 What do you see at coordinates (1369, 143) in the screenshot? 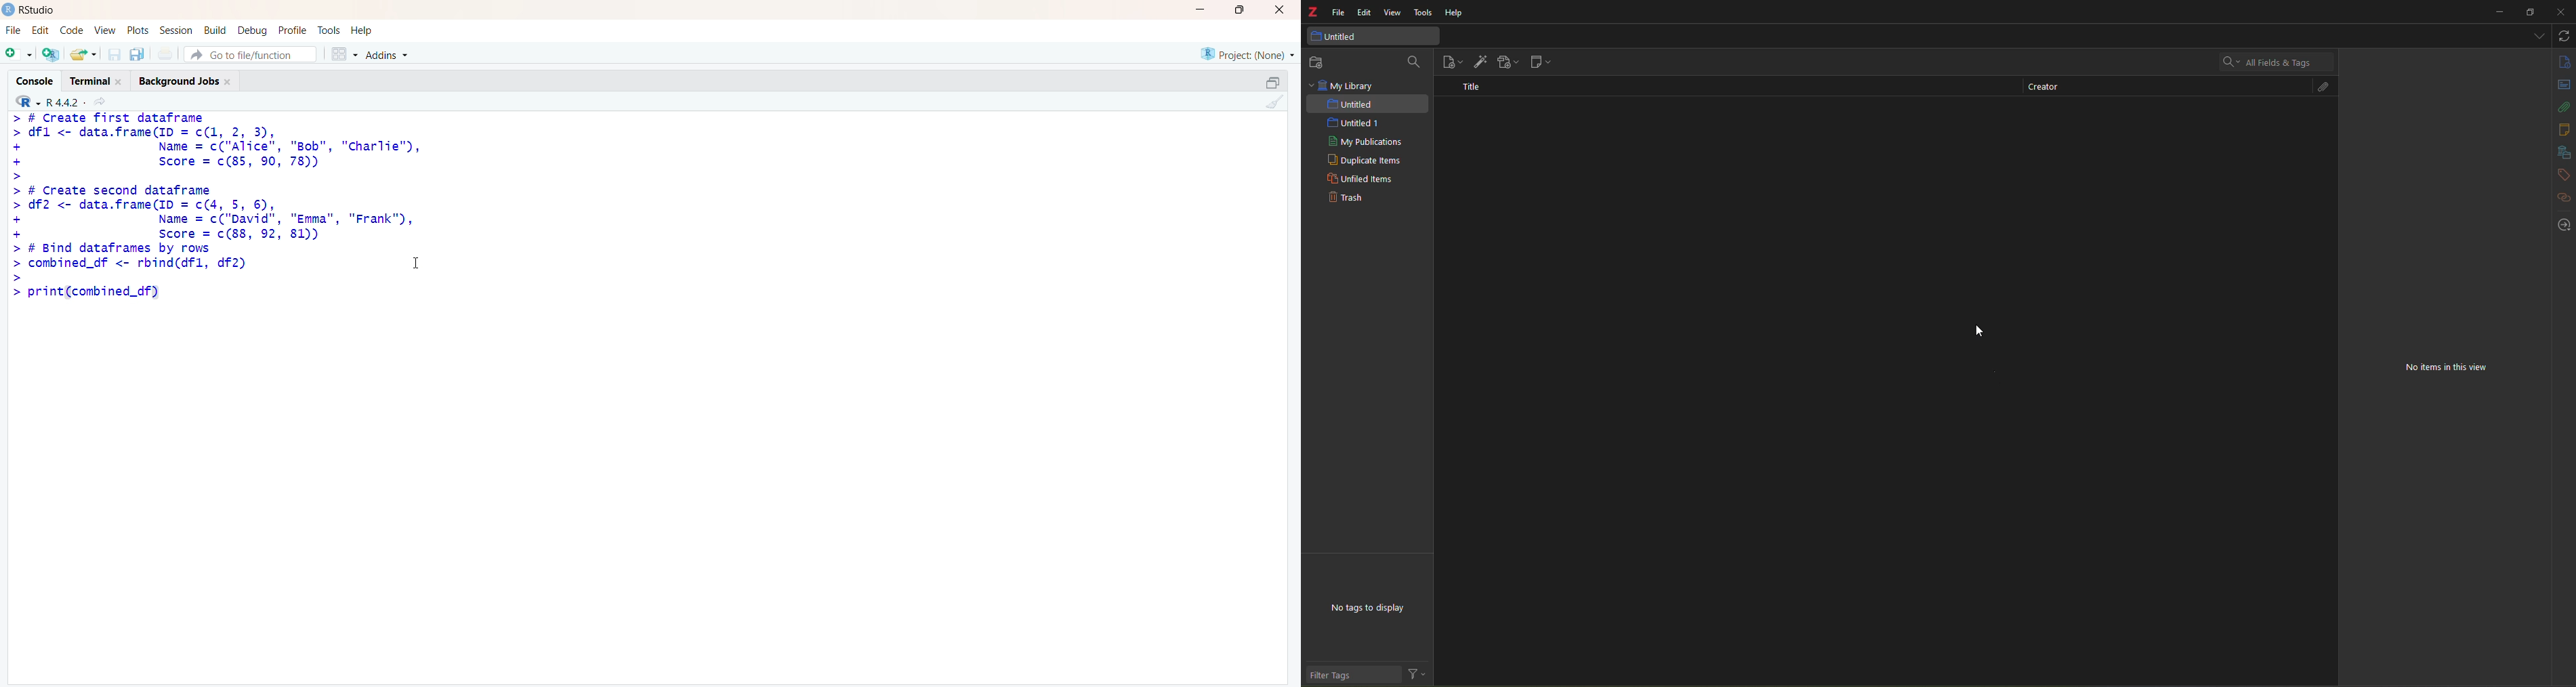
I see `my publications` at bounding box center [1369, 143].